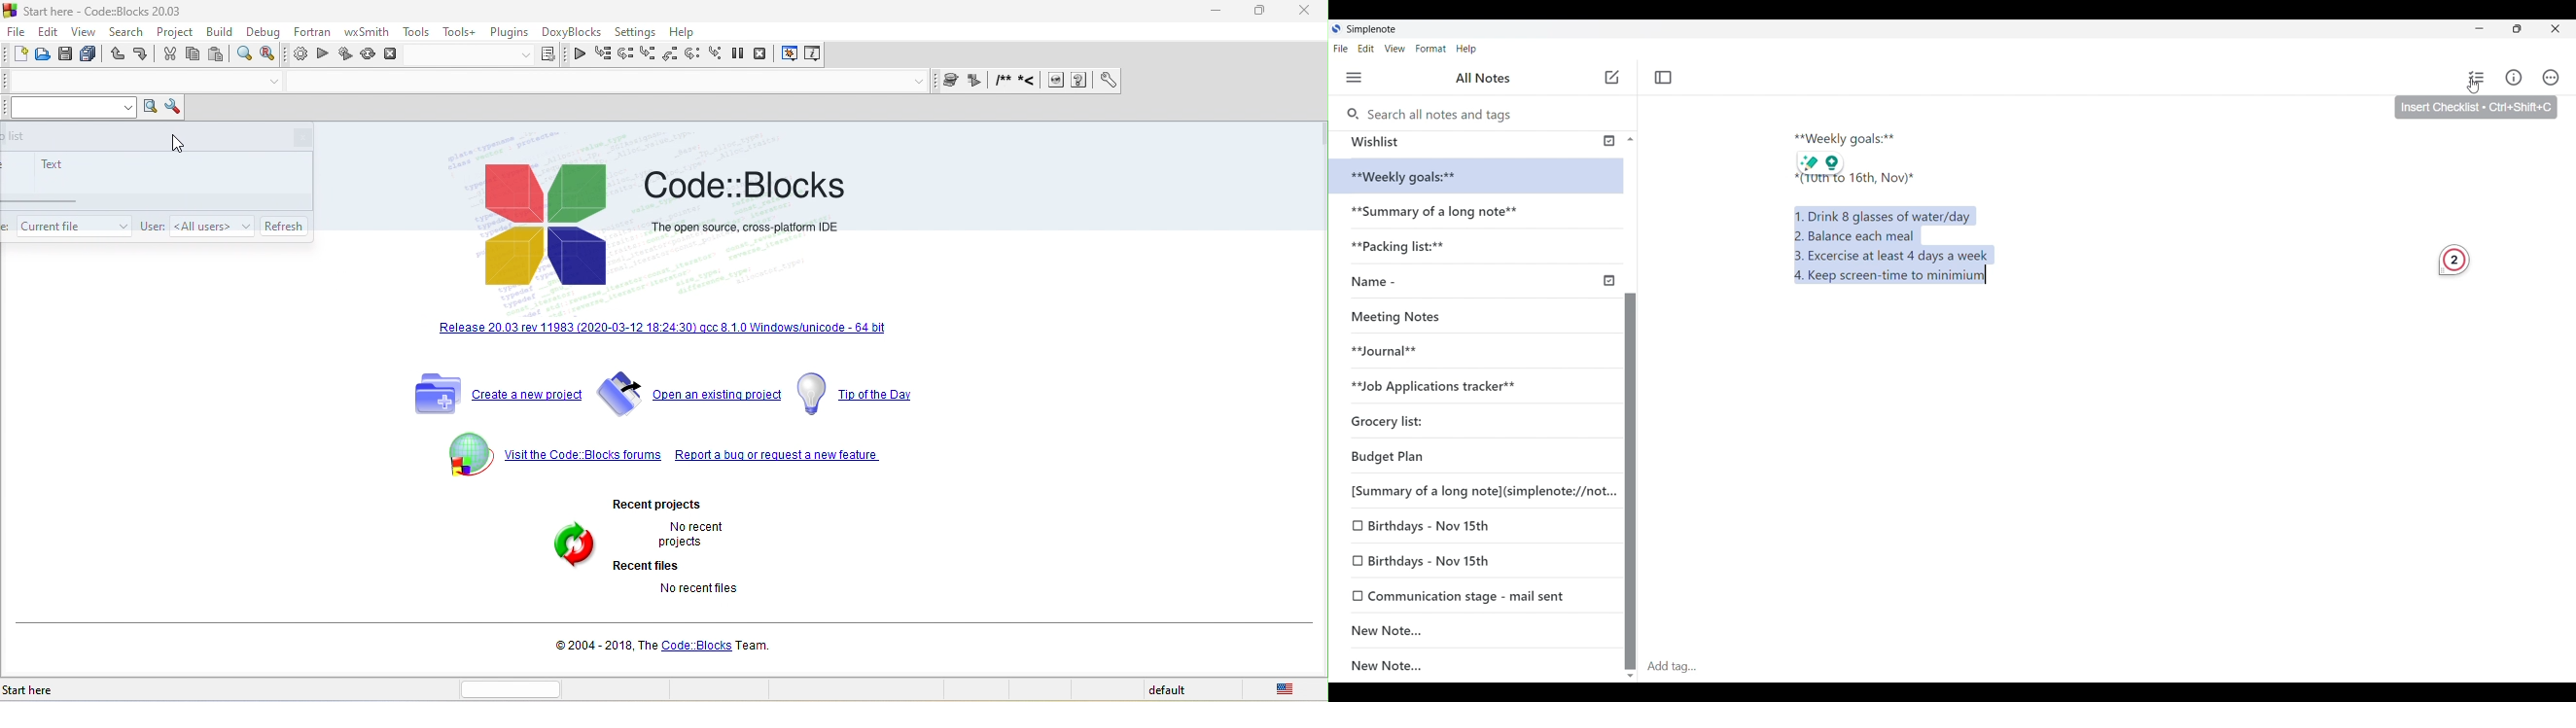  Describe the element at coordinates (664, 332) in the screenshot. I see `release 20.03 rev 11983[20220-03-12 18.24.30] qcc 8.10 window unicode 64 bit` at that location.